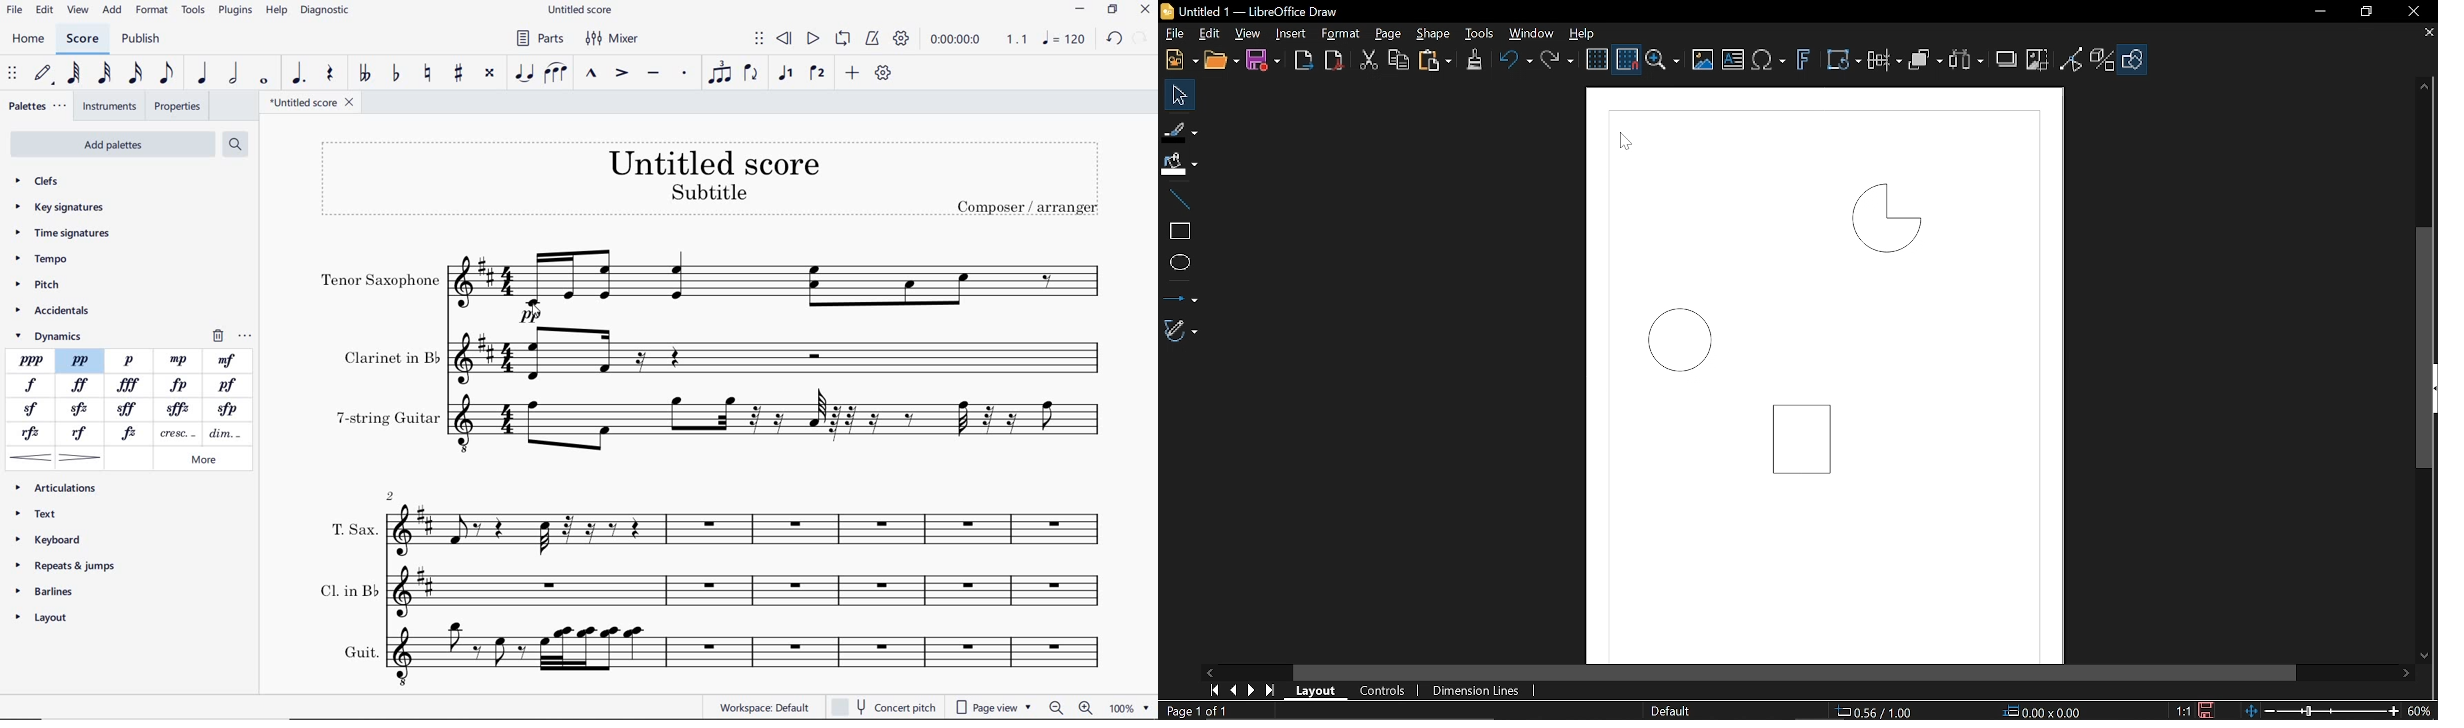  Describe the element at coordinates (45, 75) in the screenshot. I see `DEFAULT (STEP TIME)` at that location.